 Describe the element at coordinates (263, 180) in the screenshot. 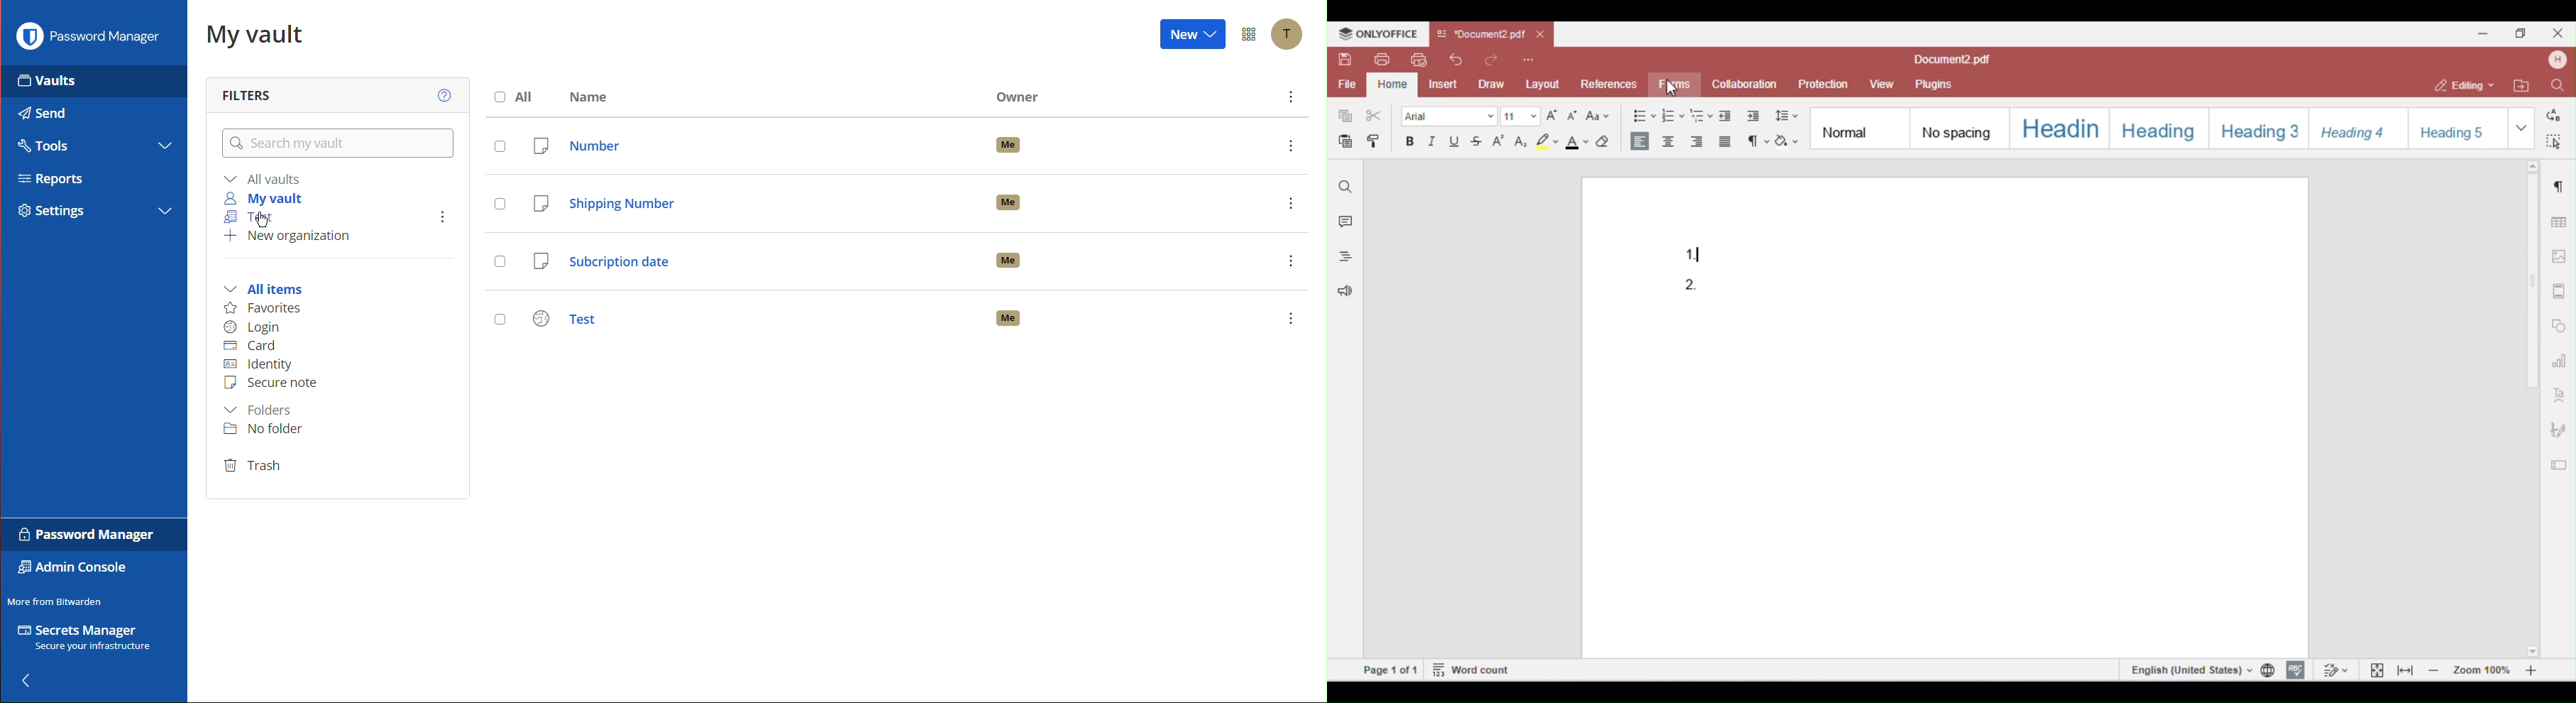

I see `All vaults` at that location.